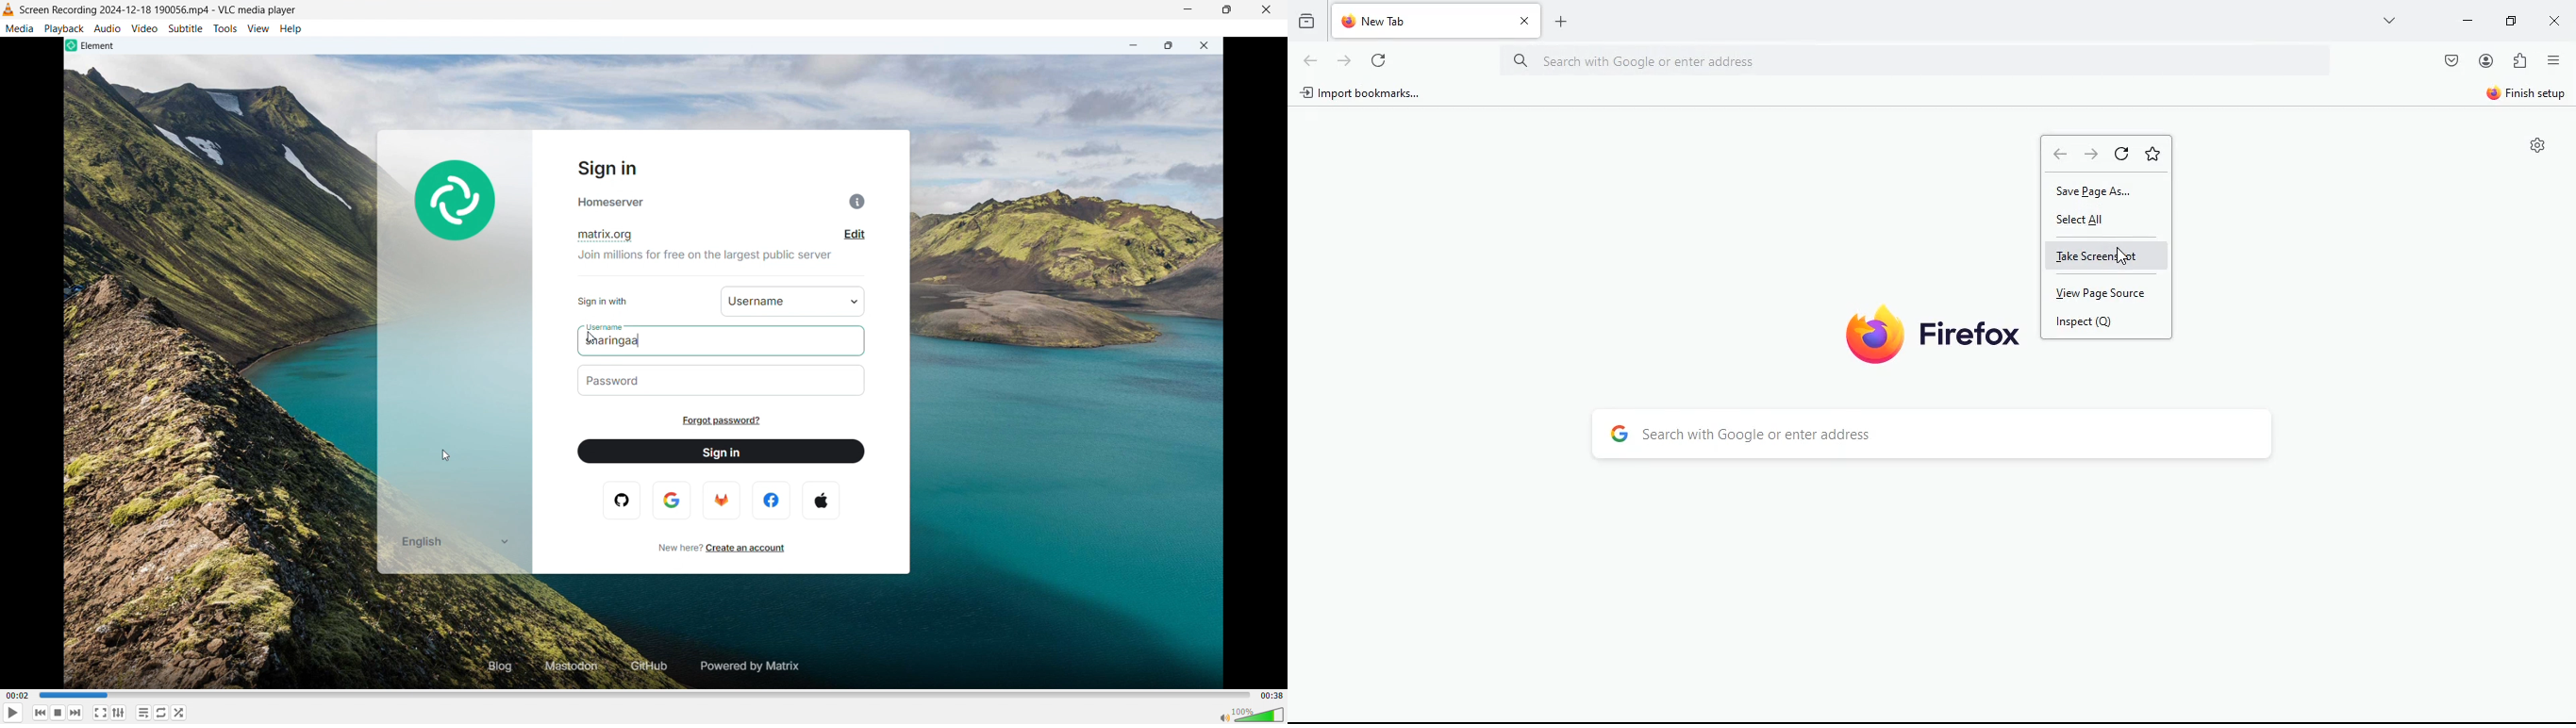 The image size is (2576, 728). Describe the element at coordinates (2123, 255) in the screenshot. I see `Cursor` at that location.